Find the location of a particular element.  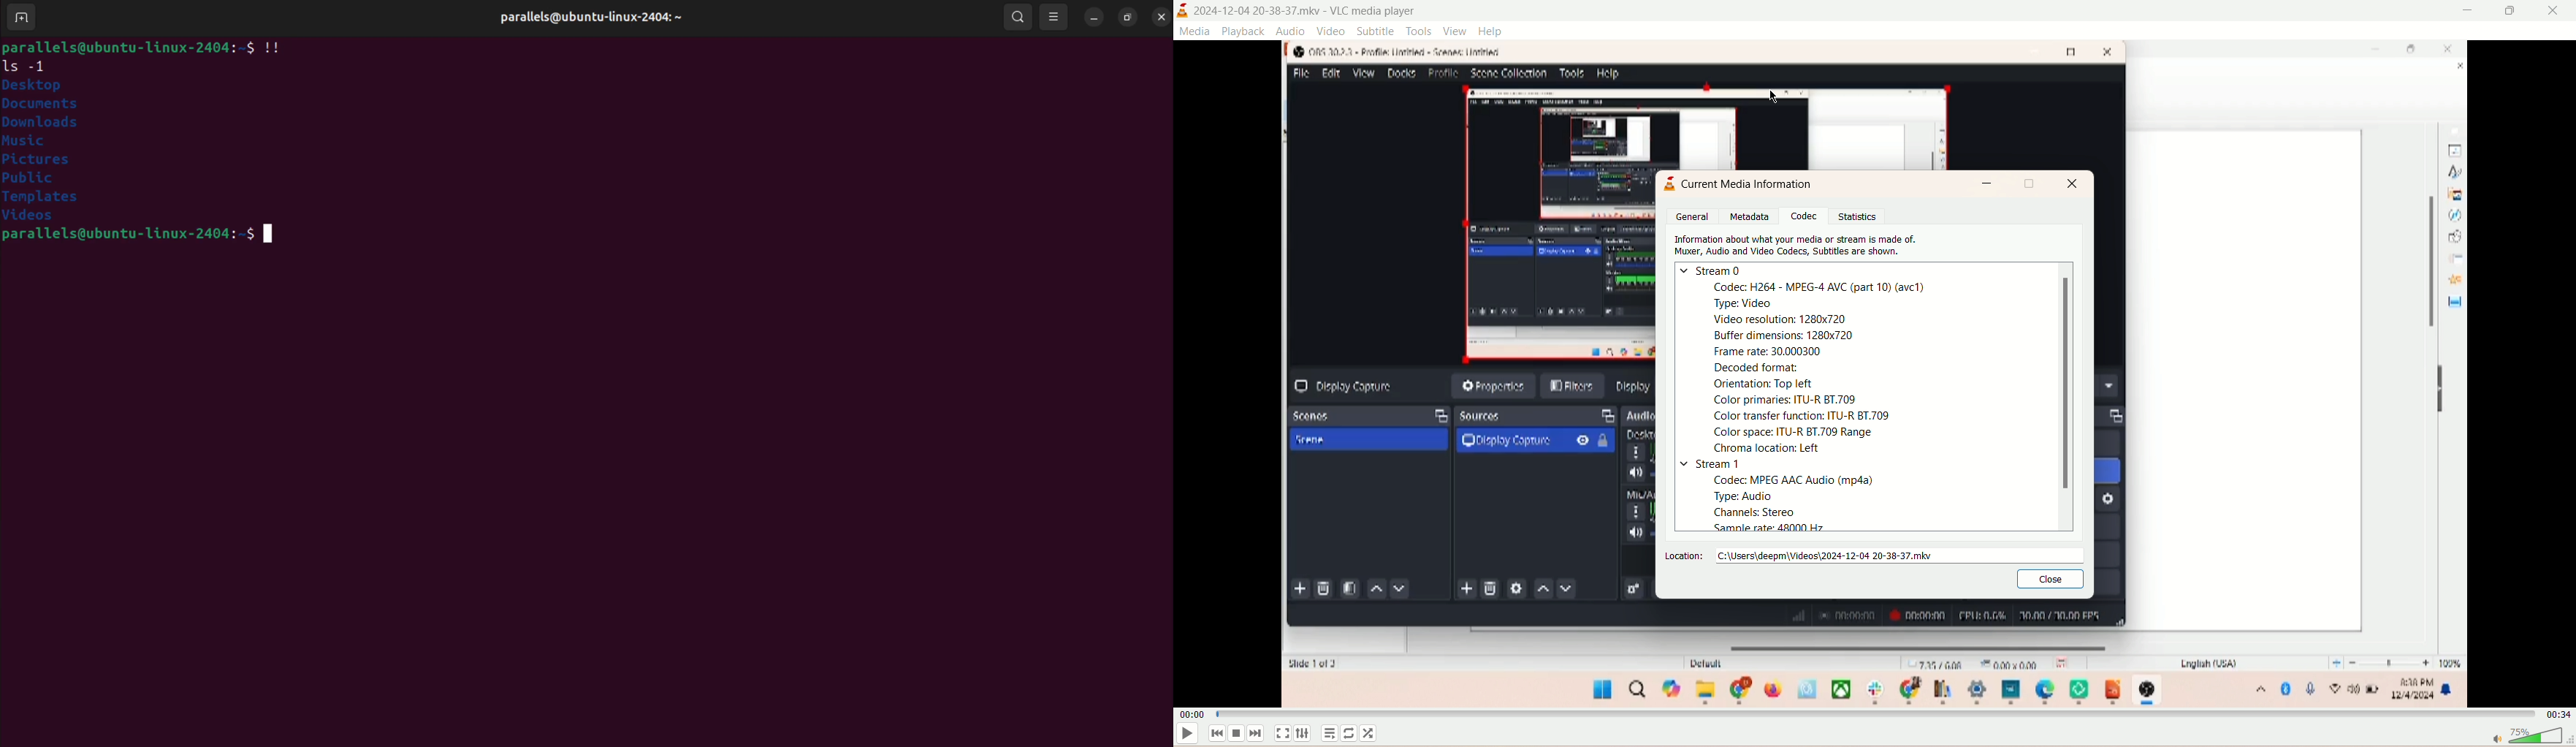

tools is located at coordinates (1421, 31).